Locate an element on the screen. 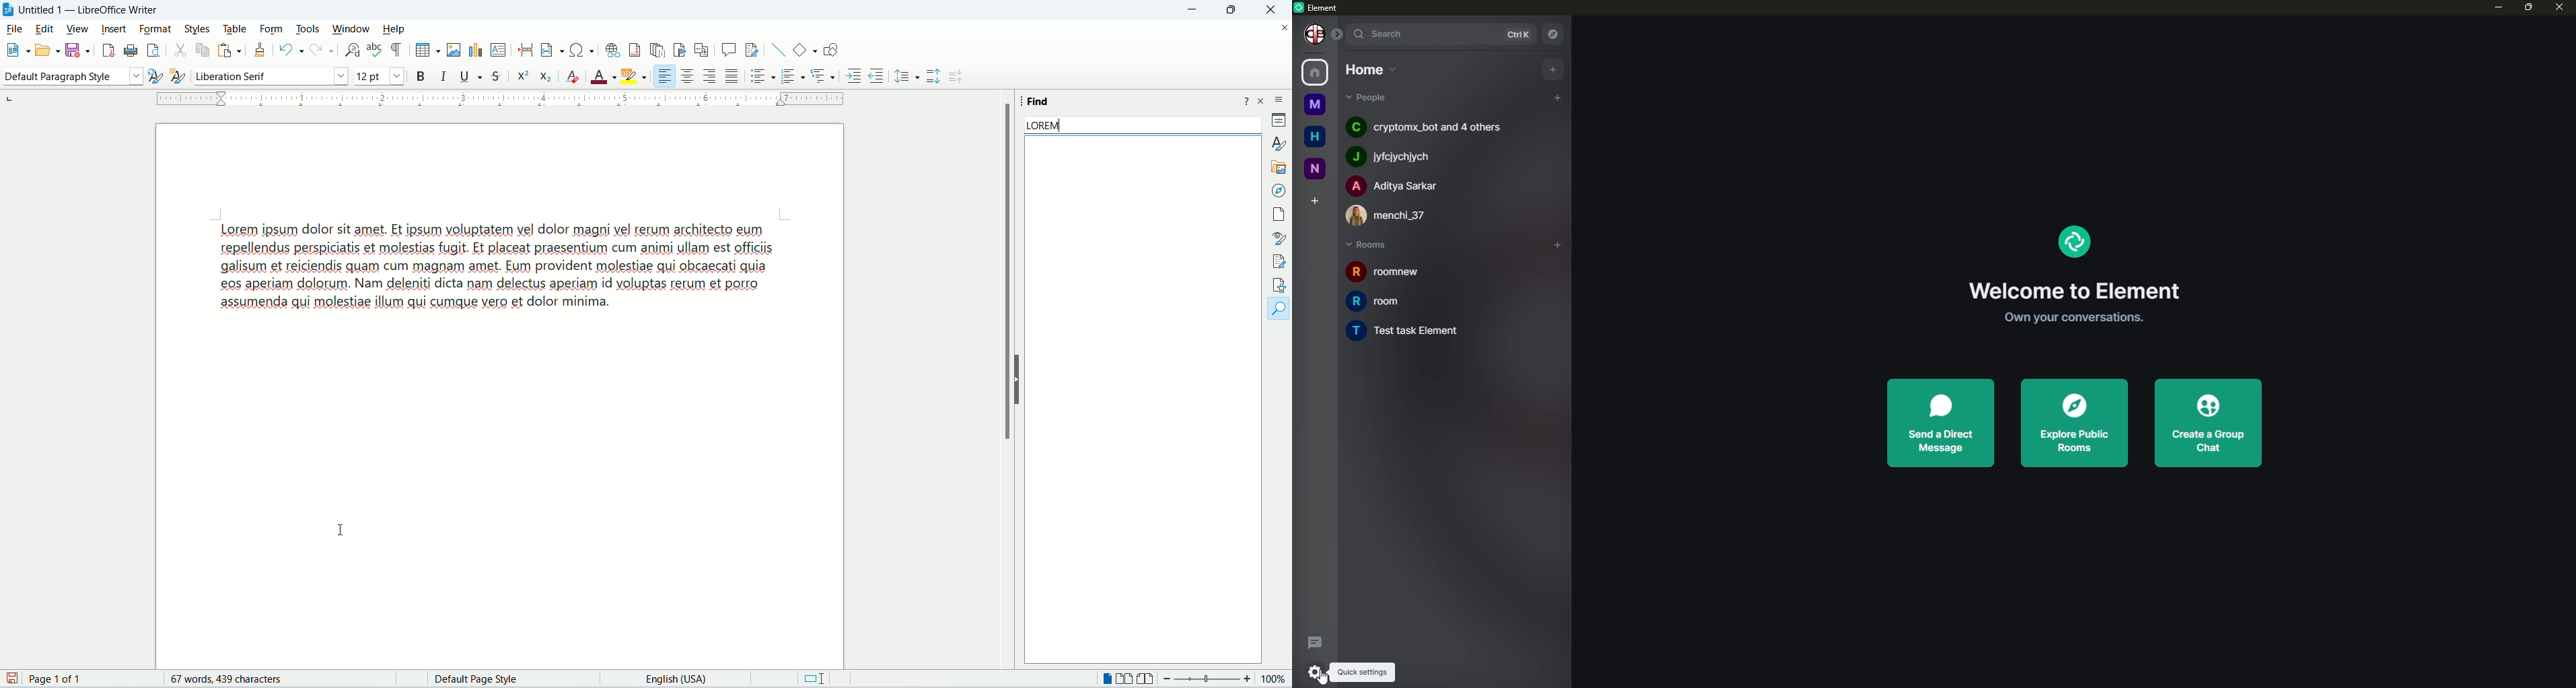 The height and width of the screenshot is (700, 2576). unordered list is located at coordinates (756, 75).